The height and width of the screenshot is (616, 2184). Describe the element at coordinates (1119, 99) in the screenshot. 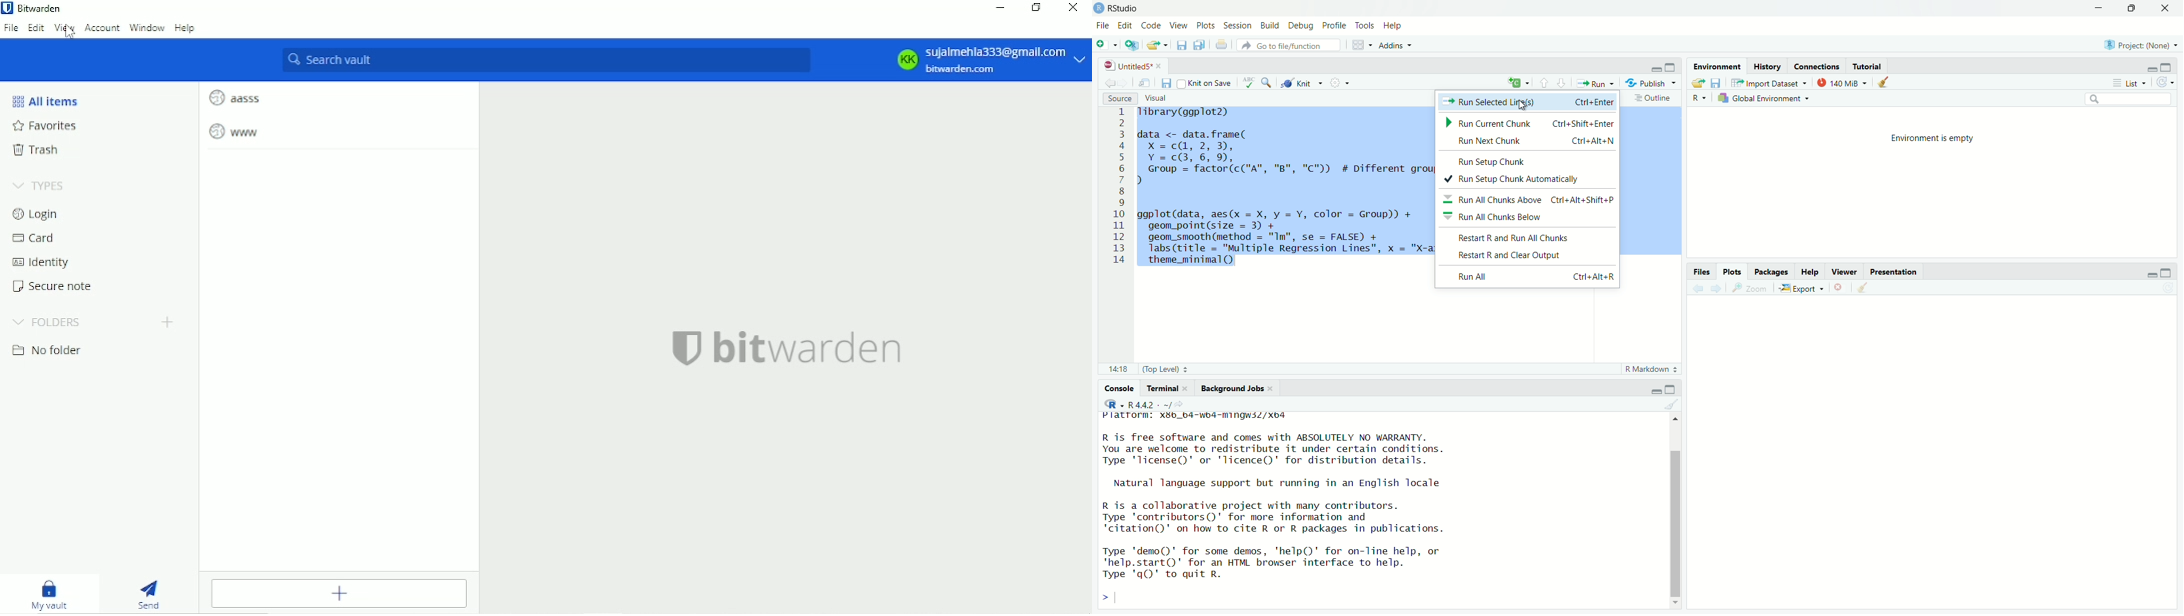

I see `Source` at that location.